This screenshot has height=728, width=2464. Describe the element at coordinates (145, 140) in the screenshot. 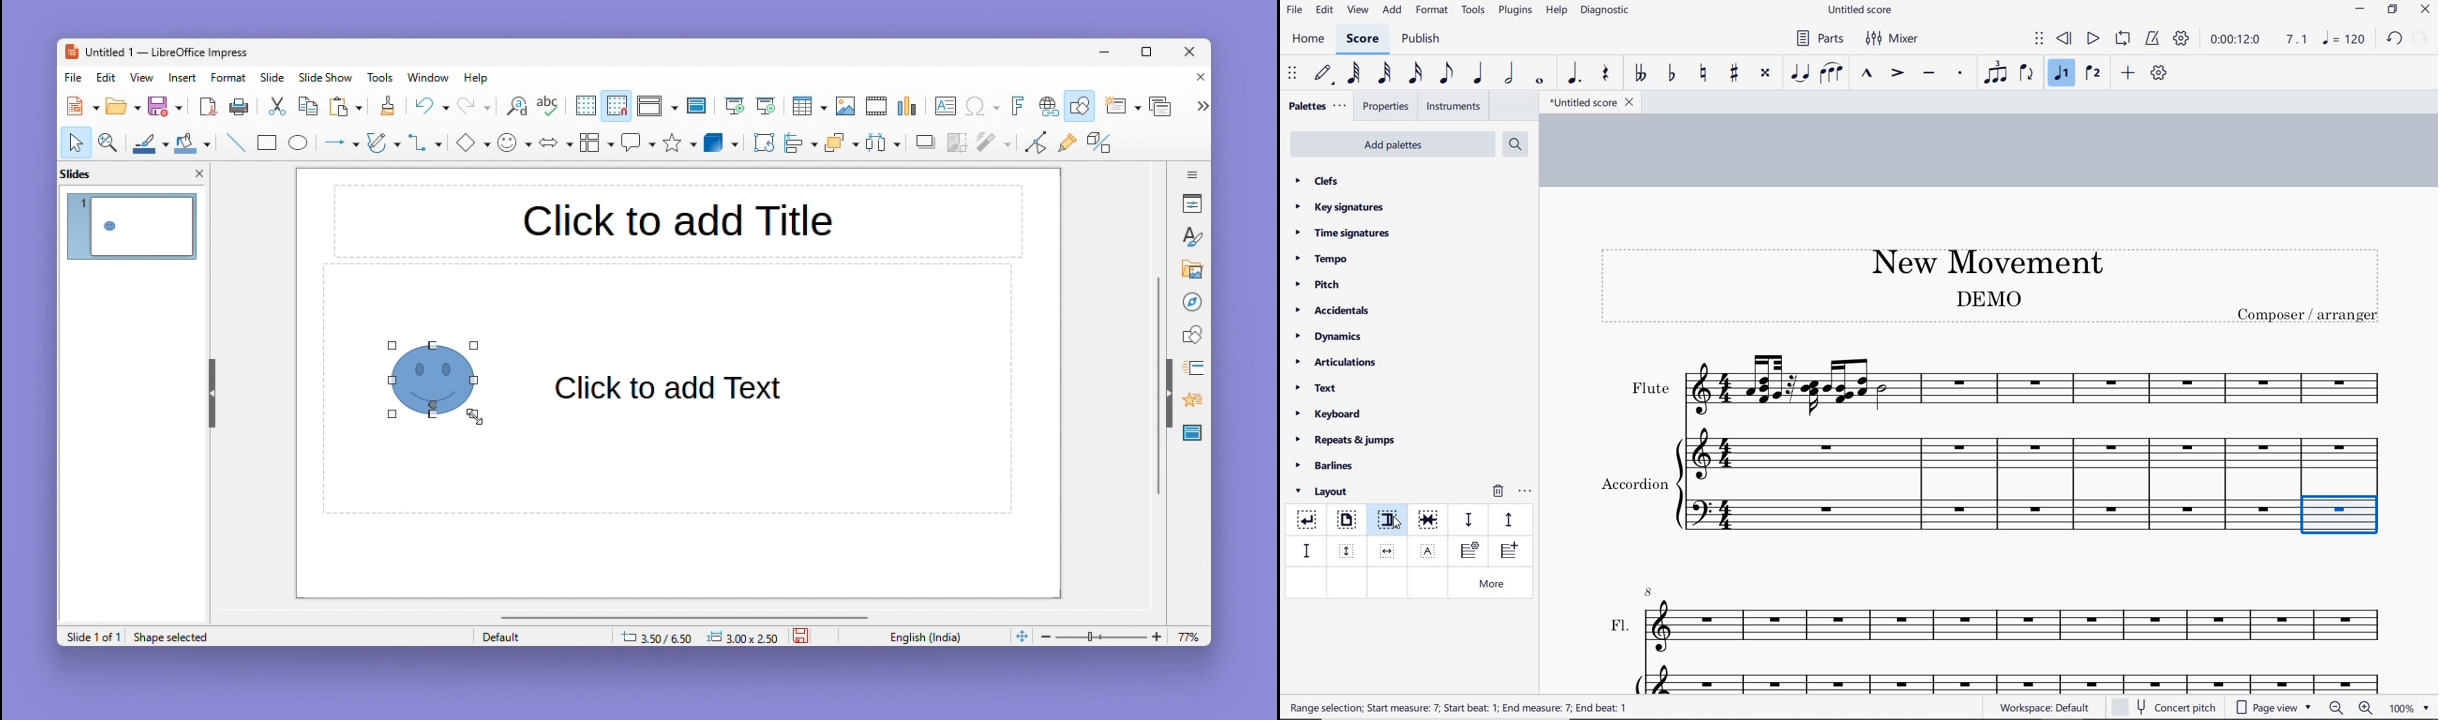

I see `Brush` at that location.